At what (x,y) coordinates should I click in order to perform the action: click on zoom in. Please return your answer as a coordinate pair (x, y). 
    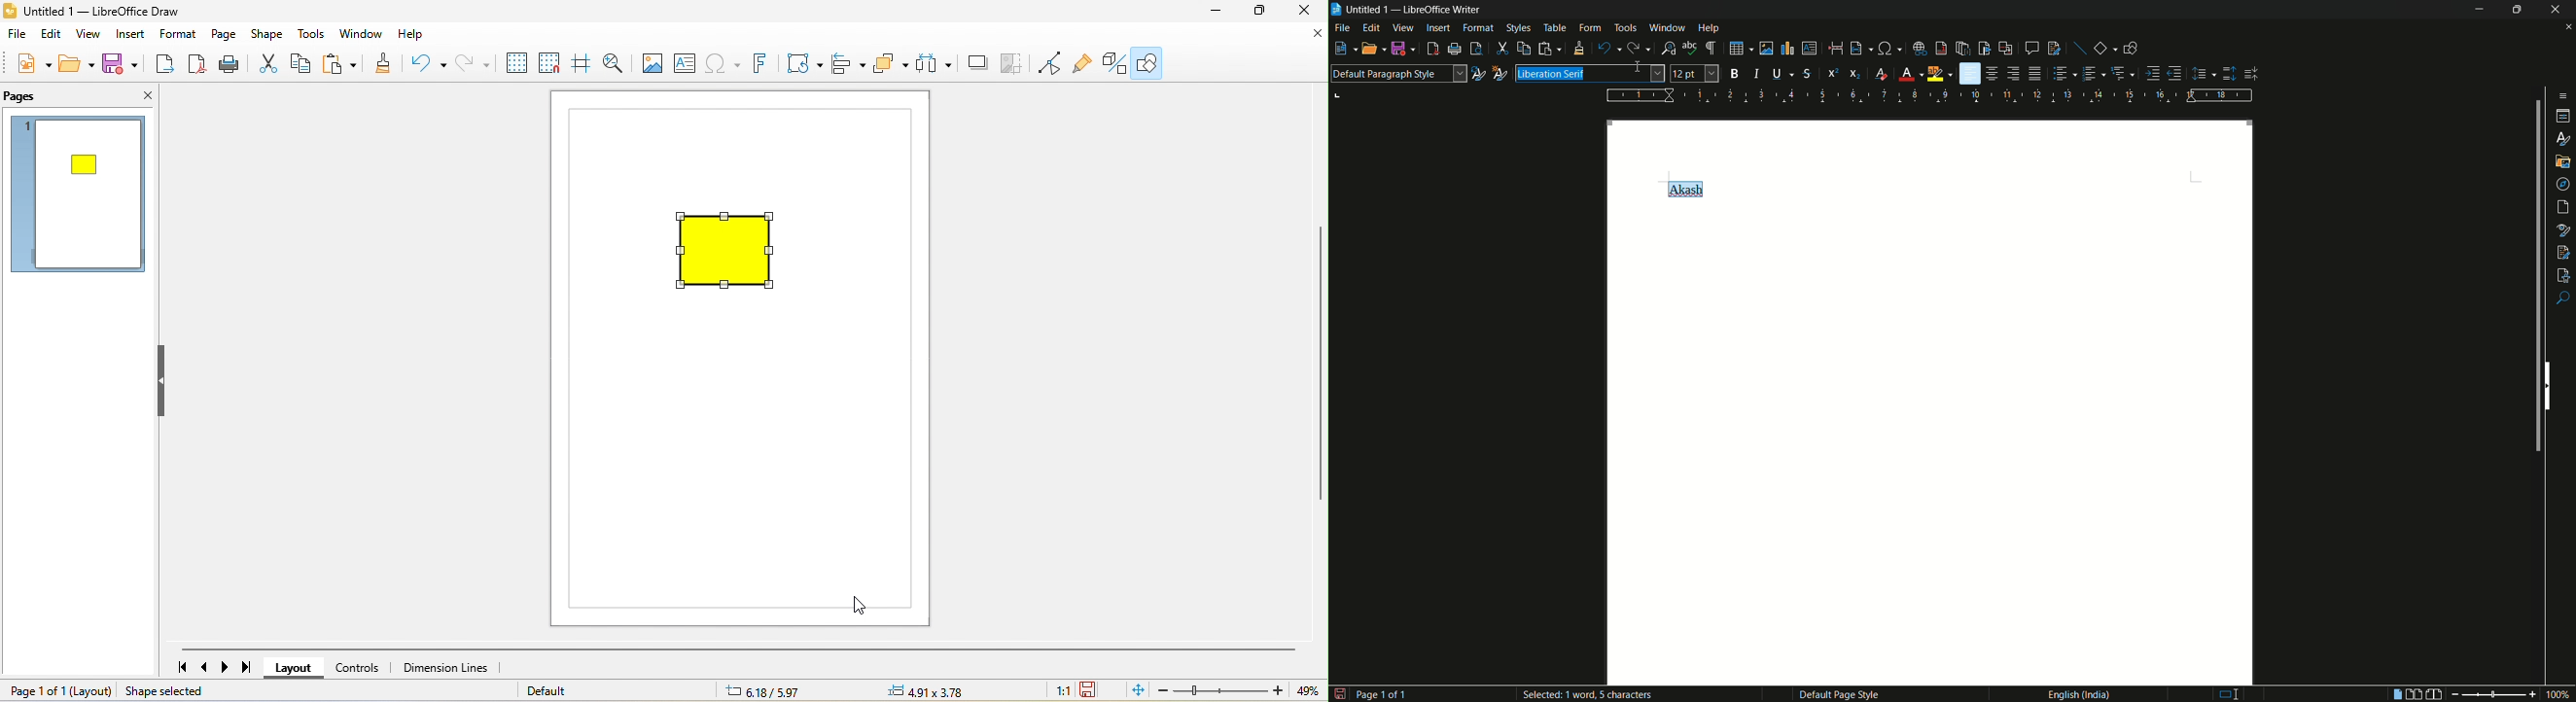
    Looking at the image, I should click on (2532, 694).